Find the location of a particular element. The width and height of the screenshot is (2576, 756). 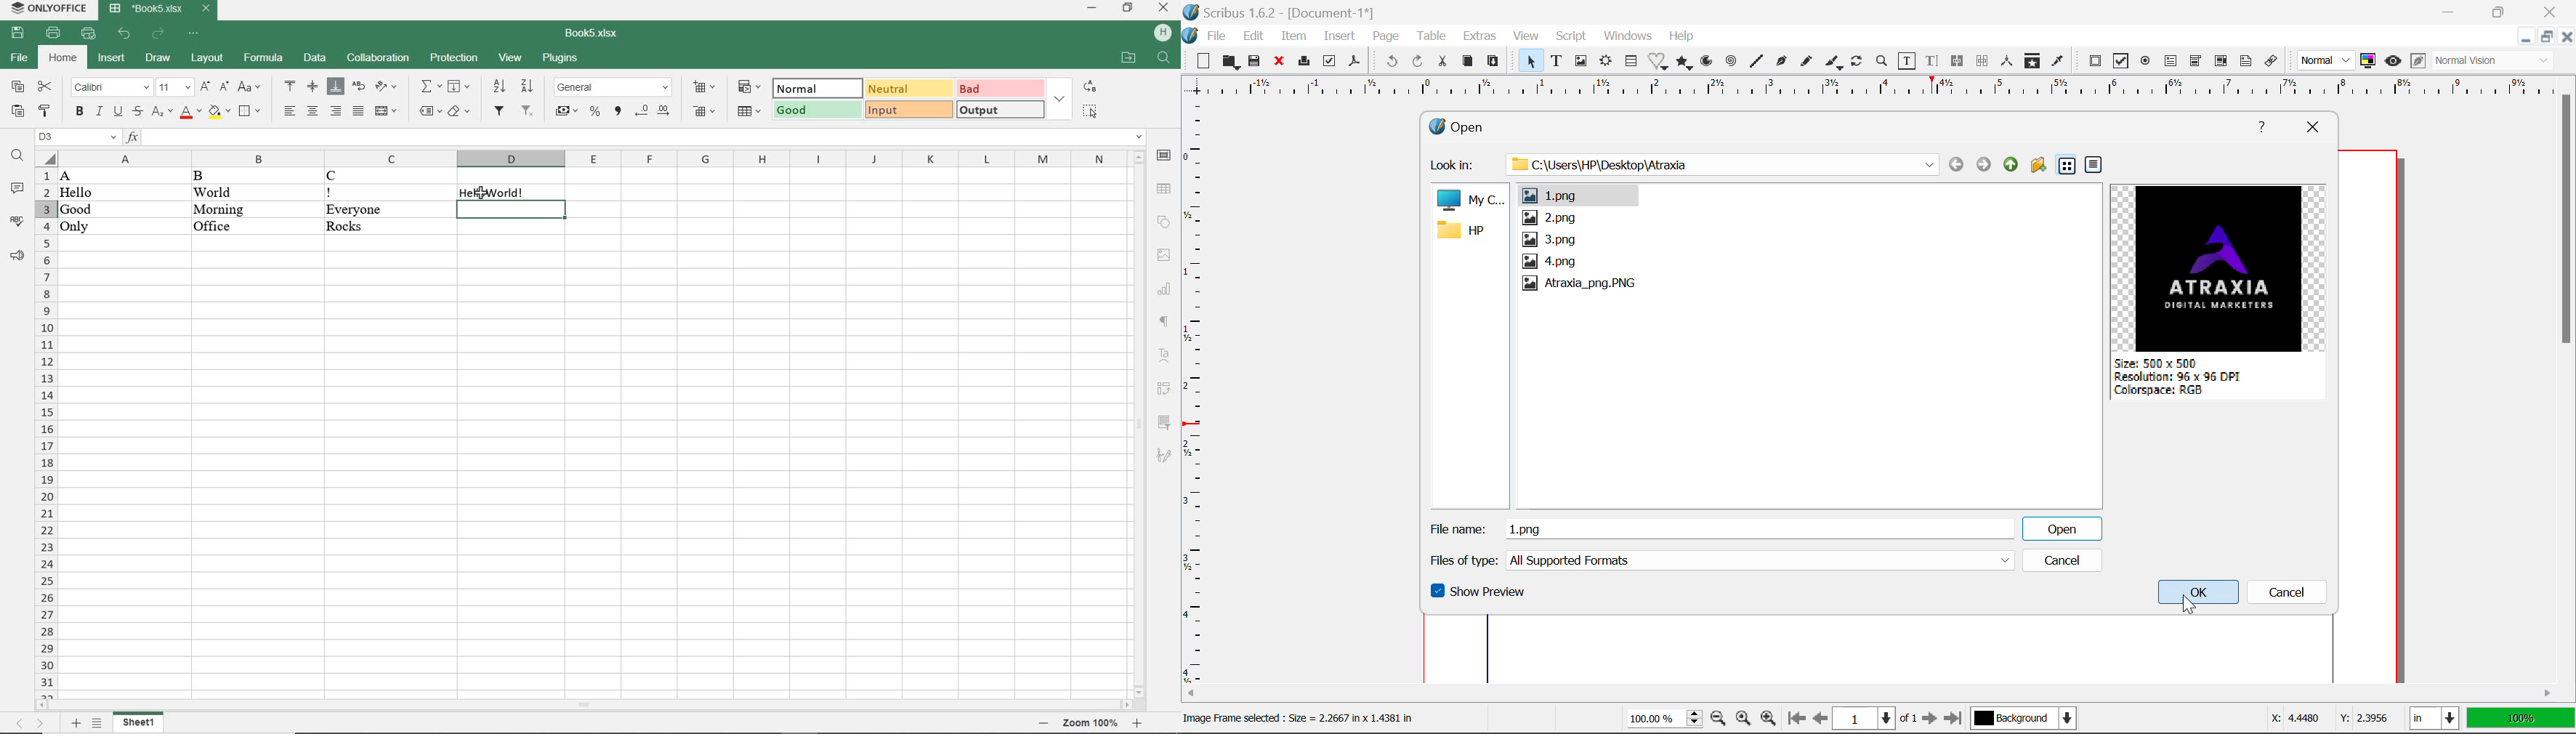

Refresh is located at coordinates (1860, 63).